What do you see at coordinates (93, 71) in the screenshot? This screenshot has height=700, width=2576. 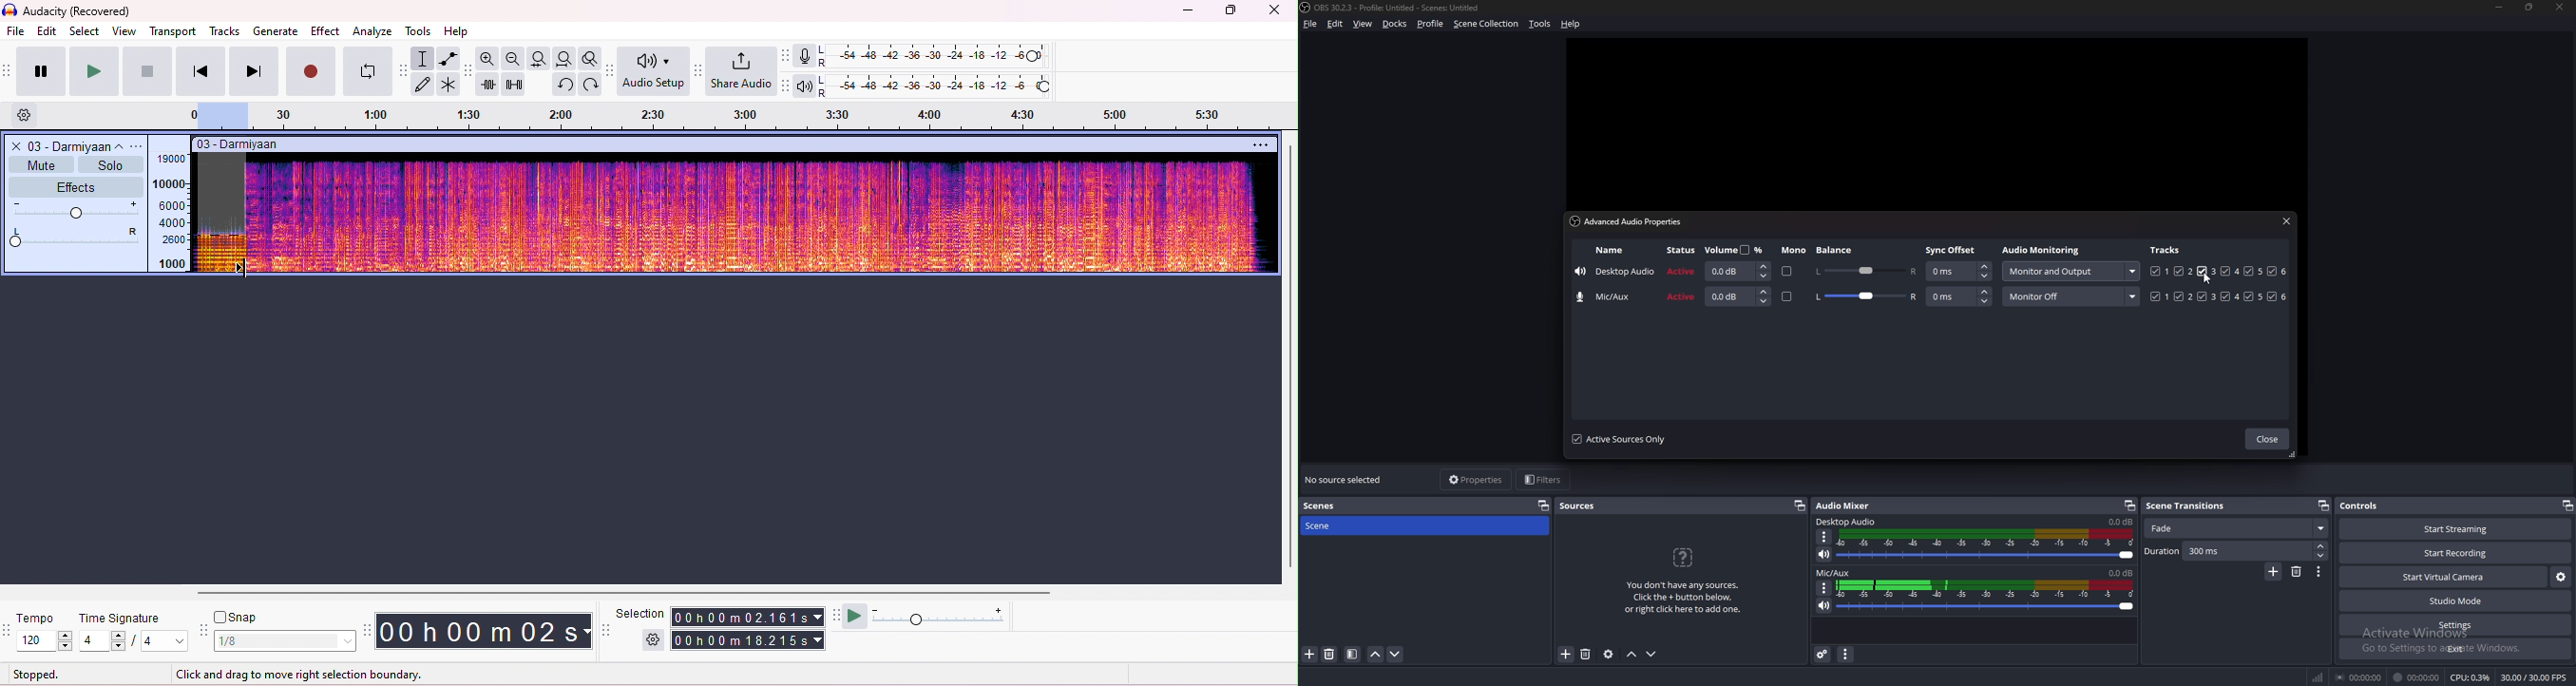 I see `play` at bounding box center [93, 71].